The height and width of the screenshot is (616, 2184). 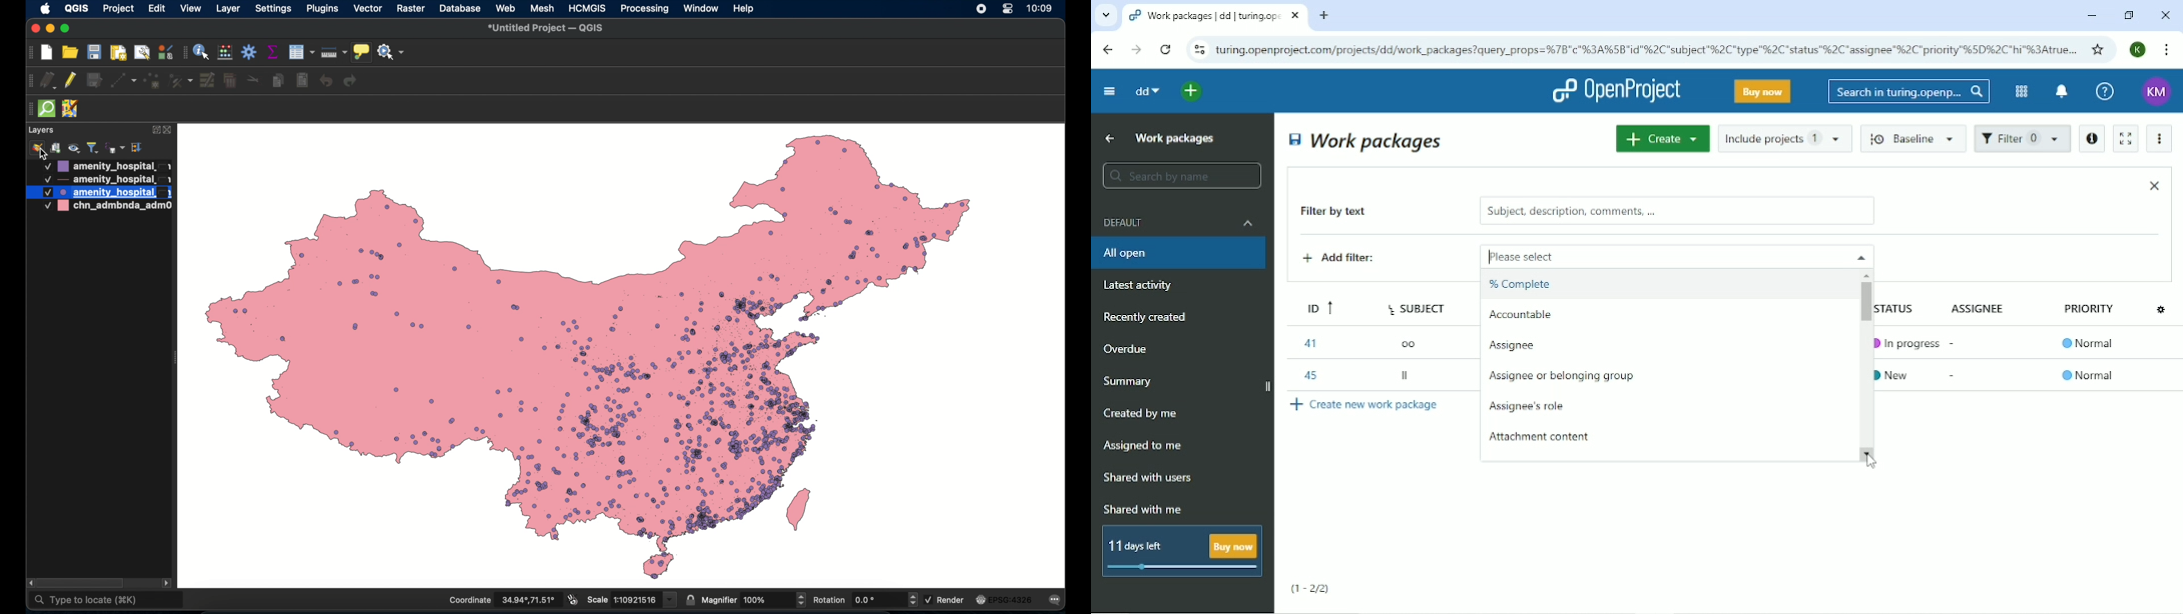 What do you see at coordinates (1181, 176) in the screenshot?
I see `Search by name` at bounding box center [1181, 176].